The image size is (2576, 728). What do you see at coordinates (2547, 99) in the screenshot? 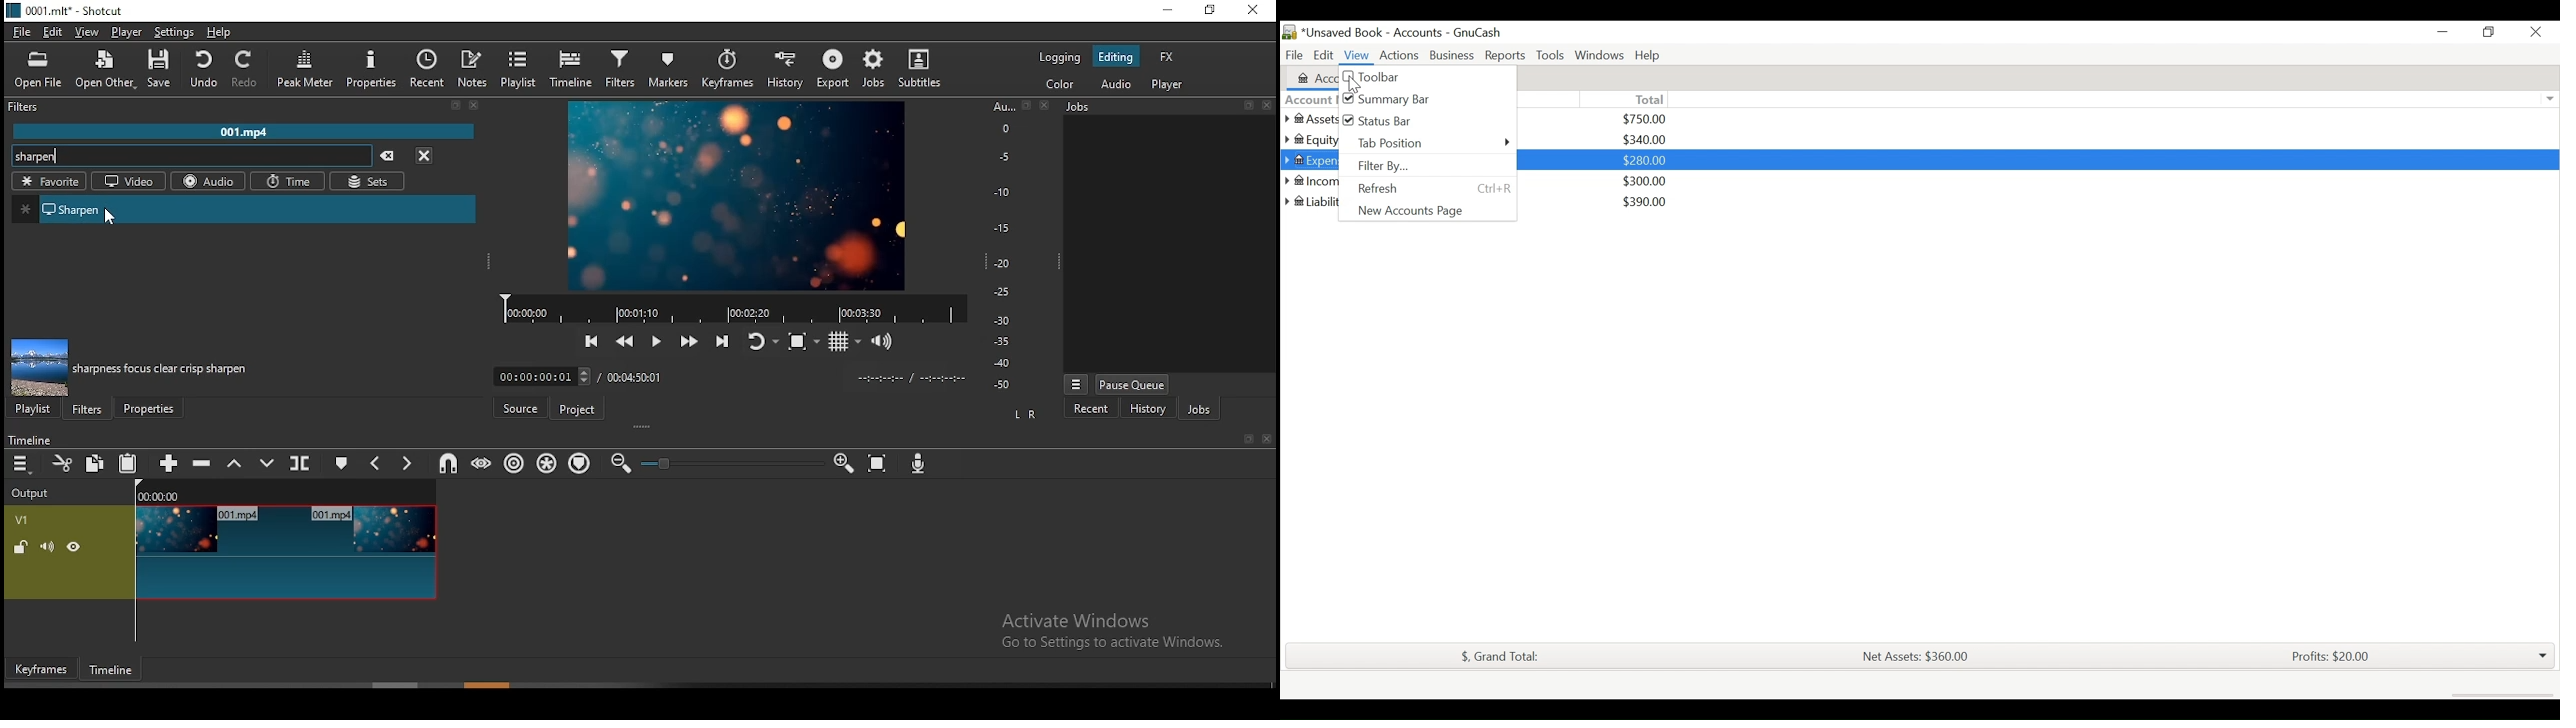
I see `Expand` at bounding box center [2547, 99].